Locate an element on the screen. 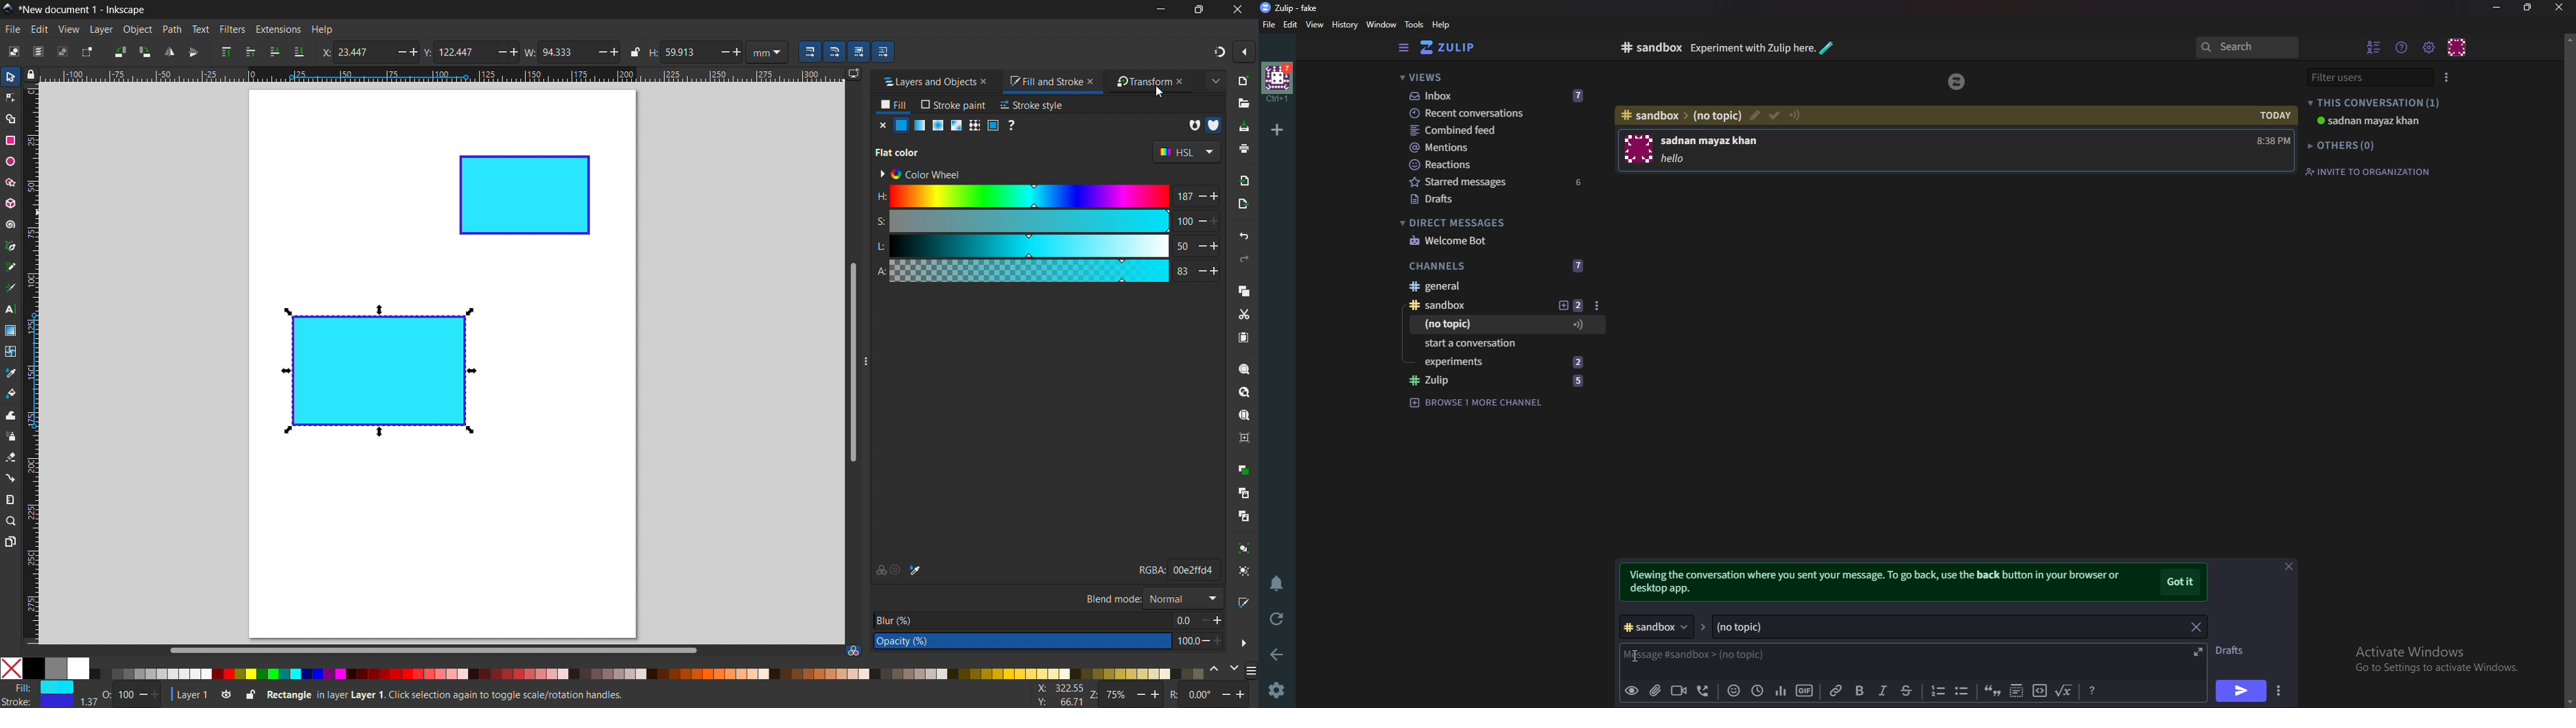 The image size is (2576, 728). duplicate is located at coordinates (1243, 469).